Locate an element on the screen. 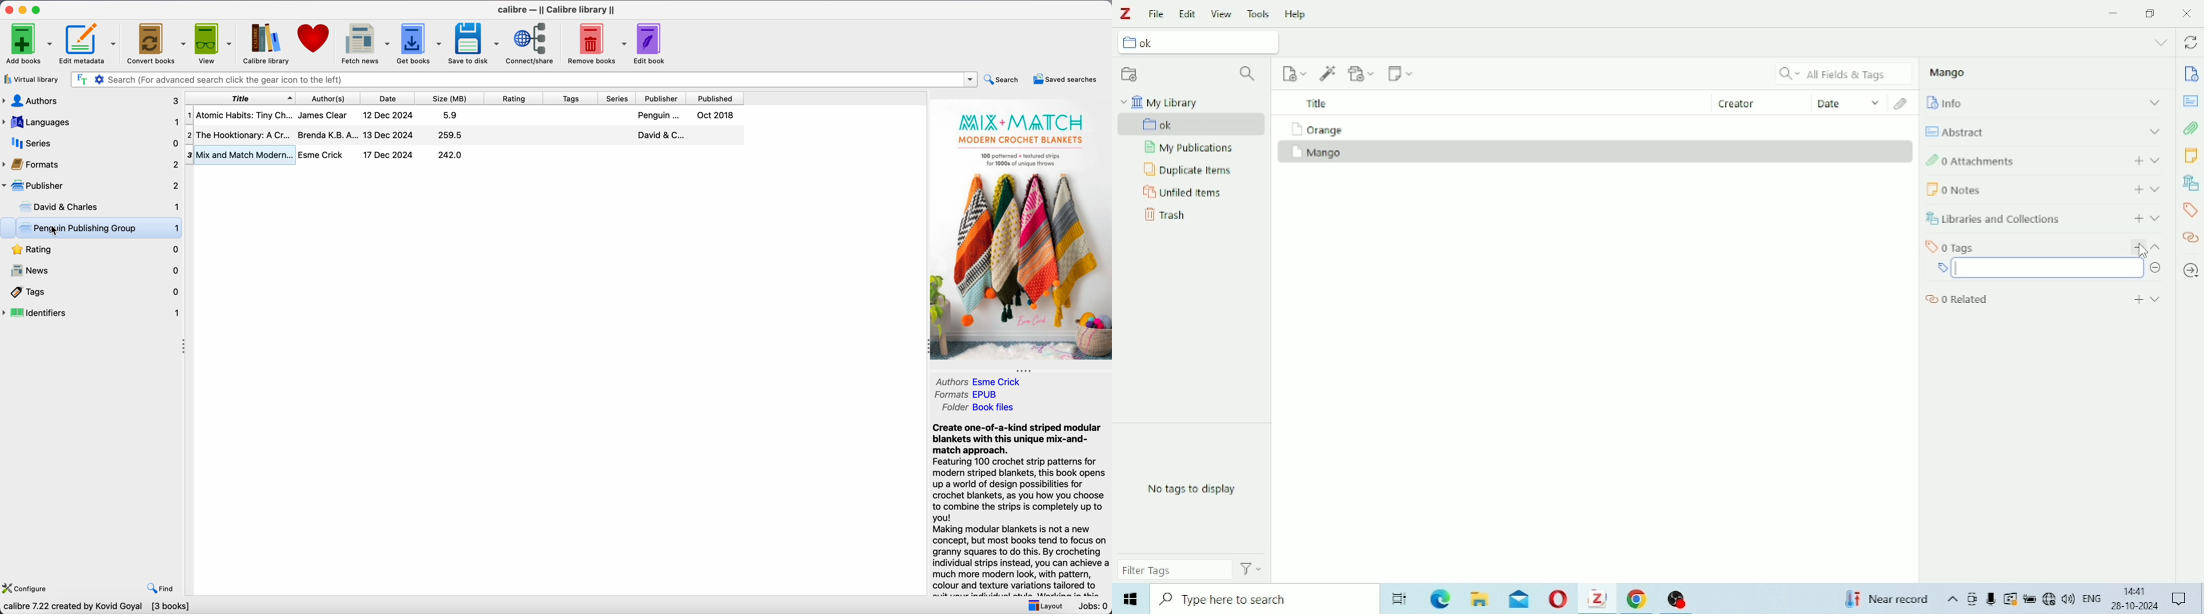  Sync is located at coordinates (2192, 43).